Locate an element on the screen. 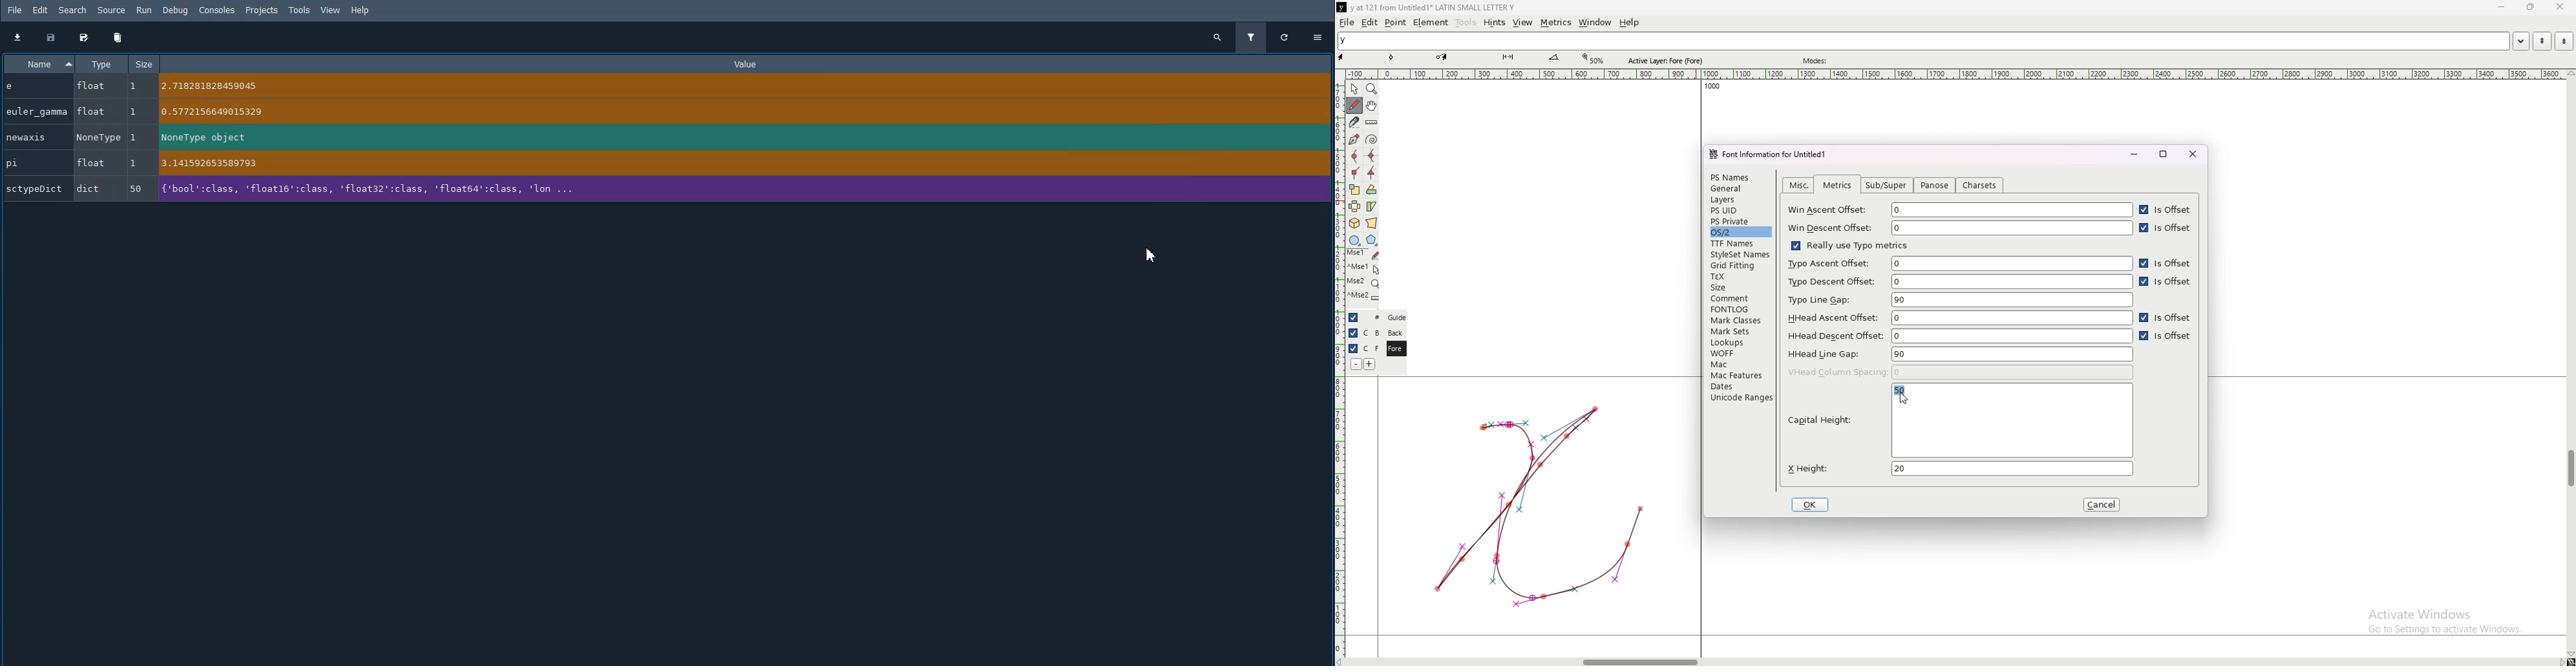  Debug is located at coordinates (178, 10).